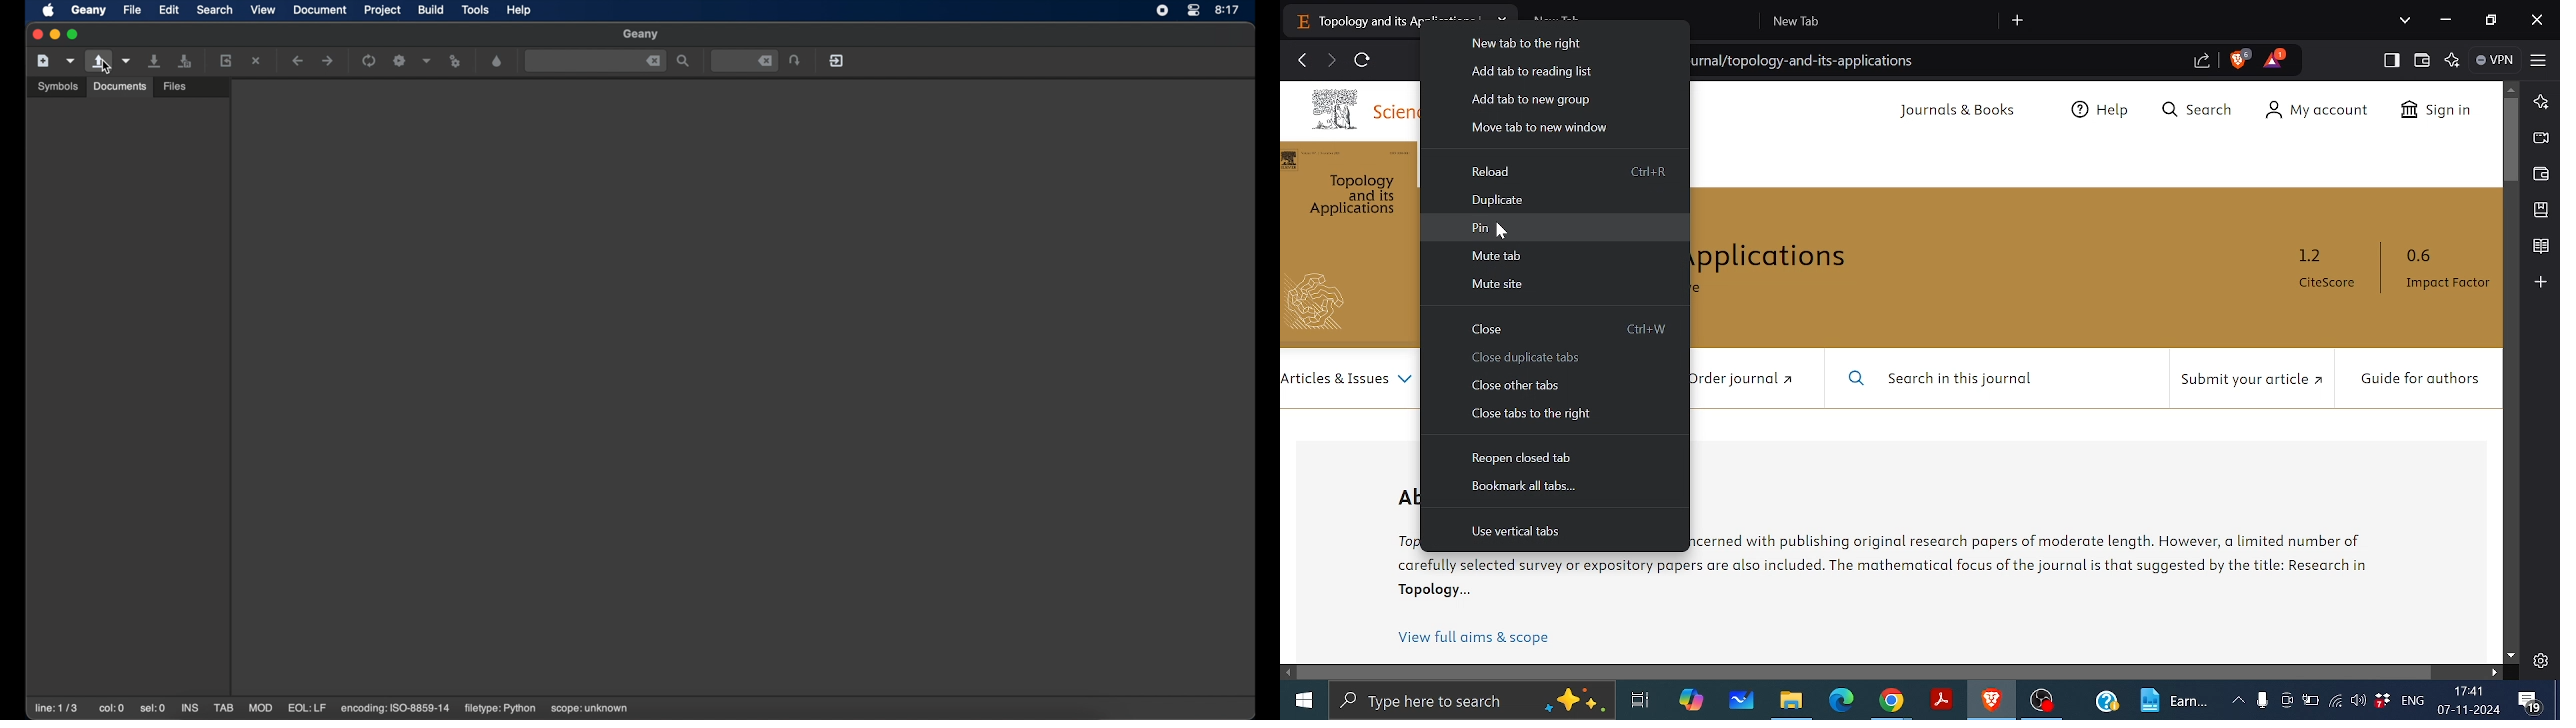 The width and height of the screenshot is (2576, 728). Describe the element at coordinates (59, 86) in the screenshot. I see `symbols` at that location.